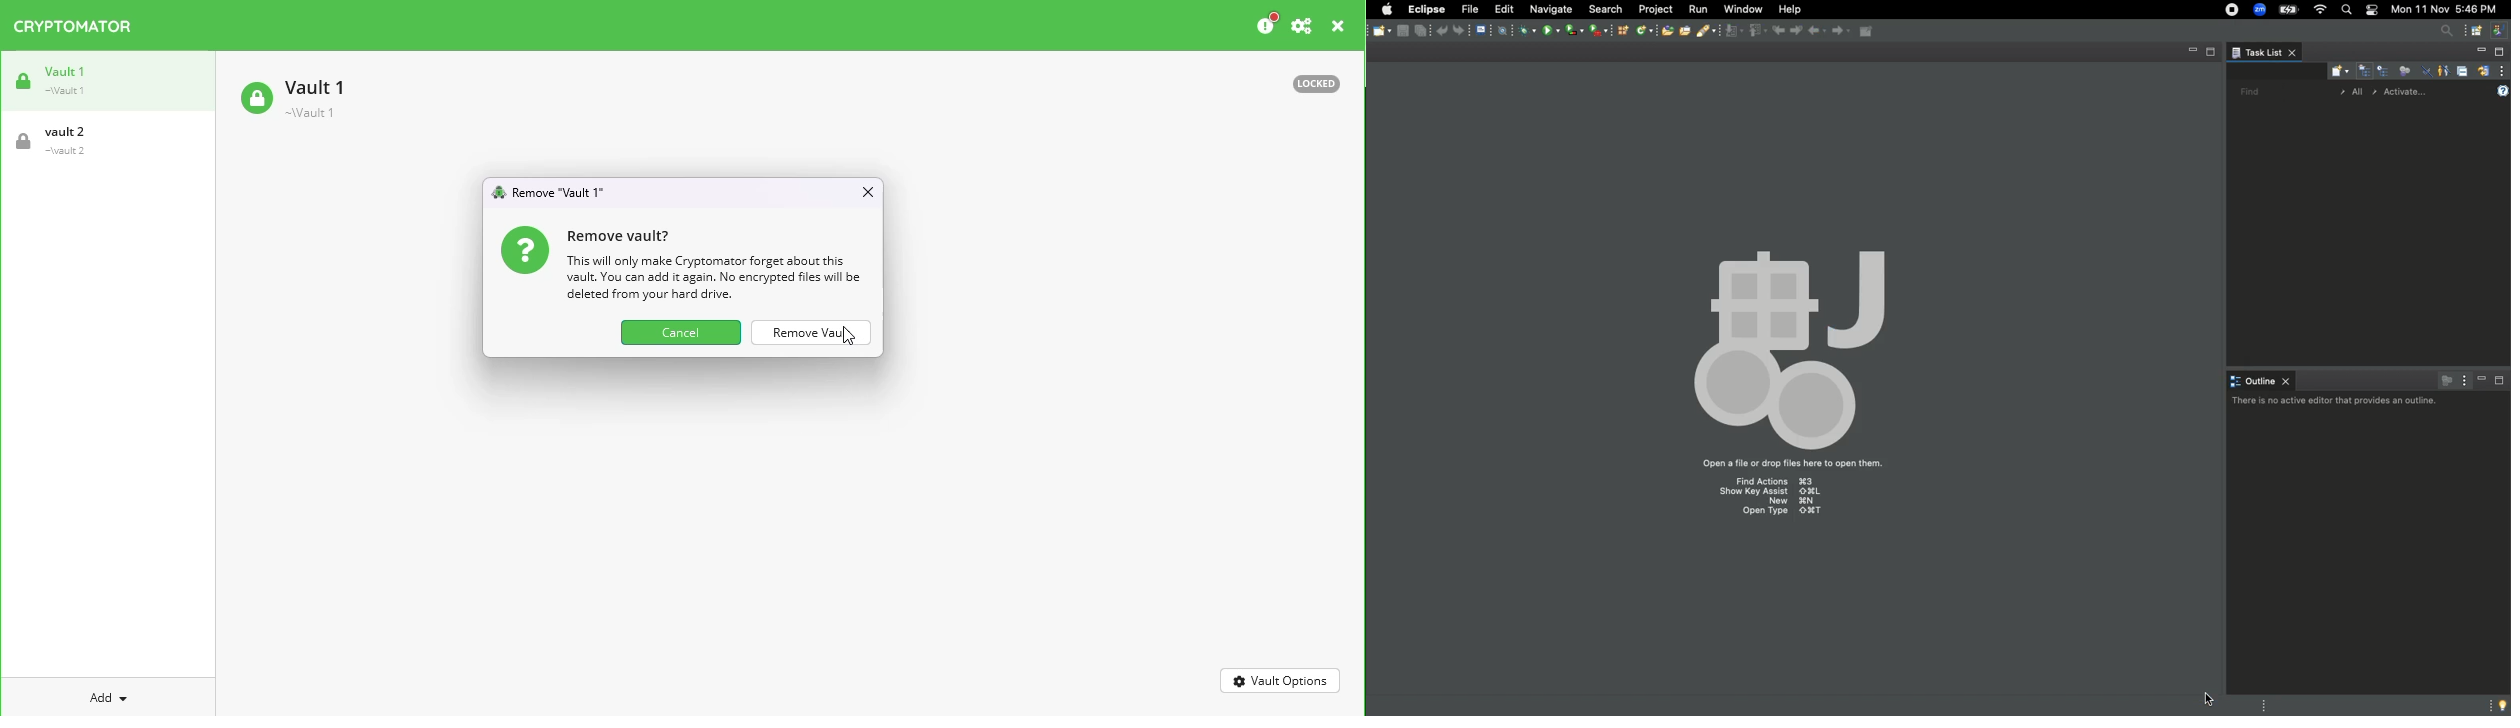 This screenshot has width=2520, height=728. What do you see at coordinates (1506, 30) in the screenshot?
I see `Compass` at bounding box center [1506, 30].